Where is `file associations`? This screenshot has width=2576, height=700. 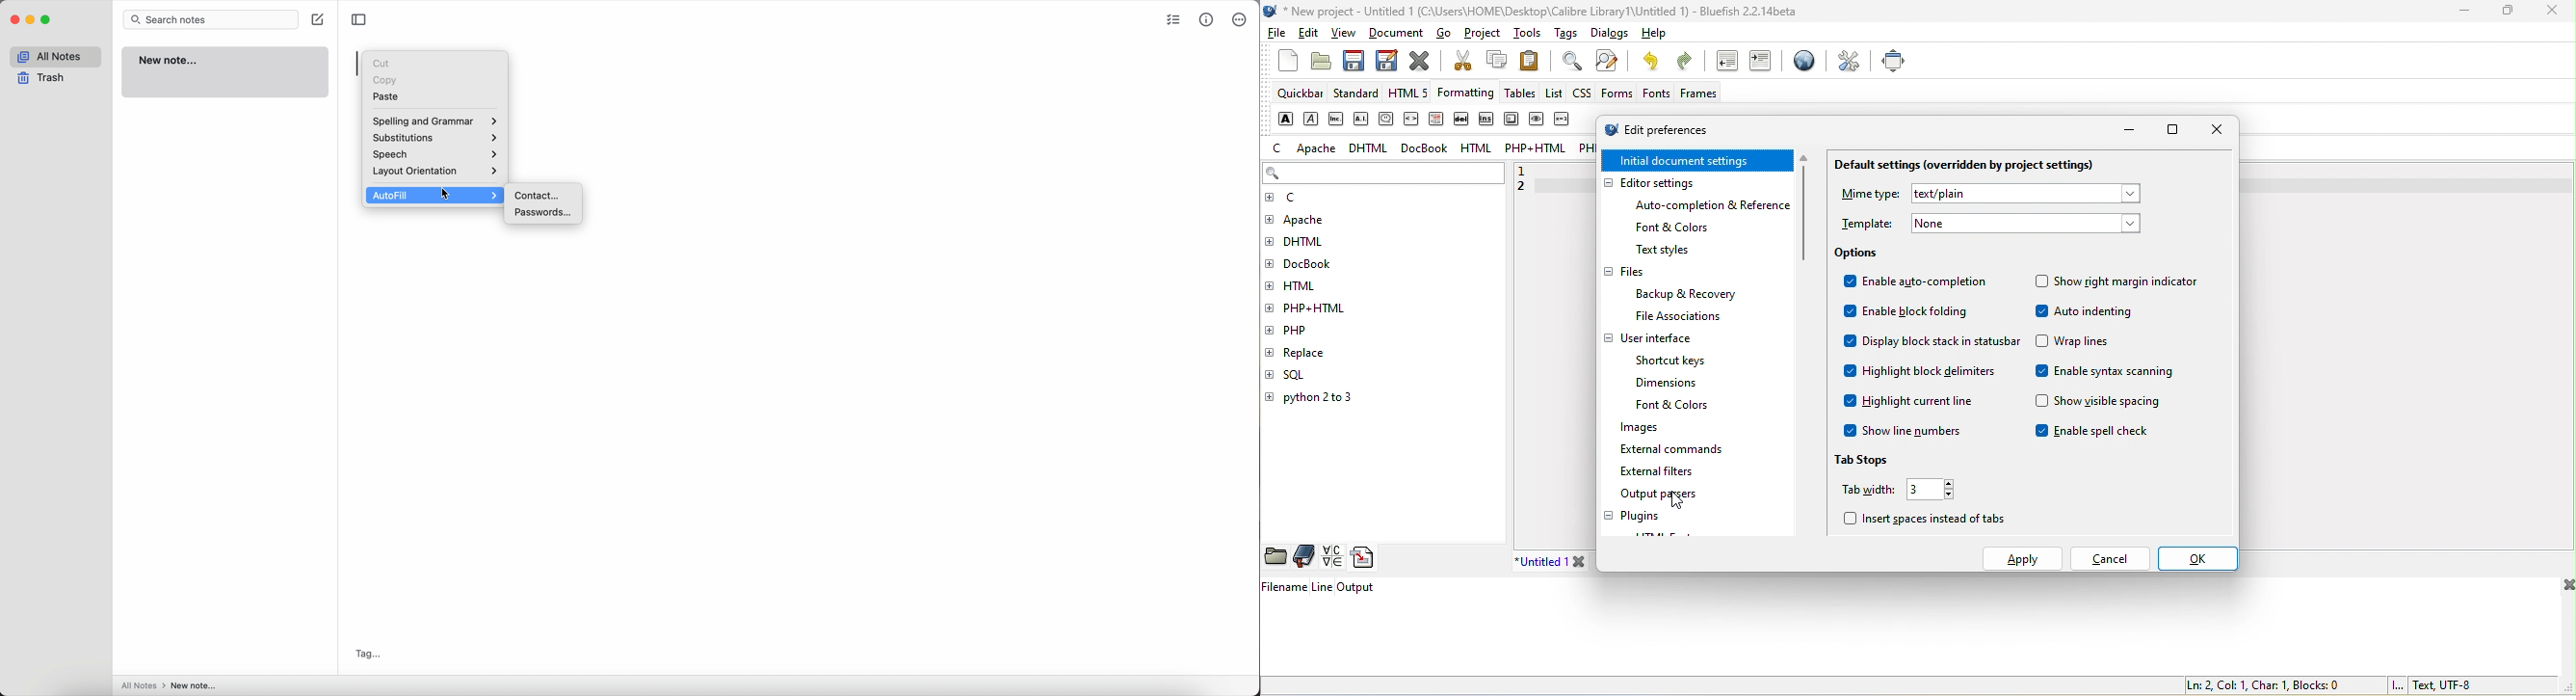 file associations is located at coordinates (1669, 317).